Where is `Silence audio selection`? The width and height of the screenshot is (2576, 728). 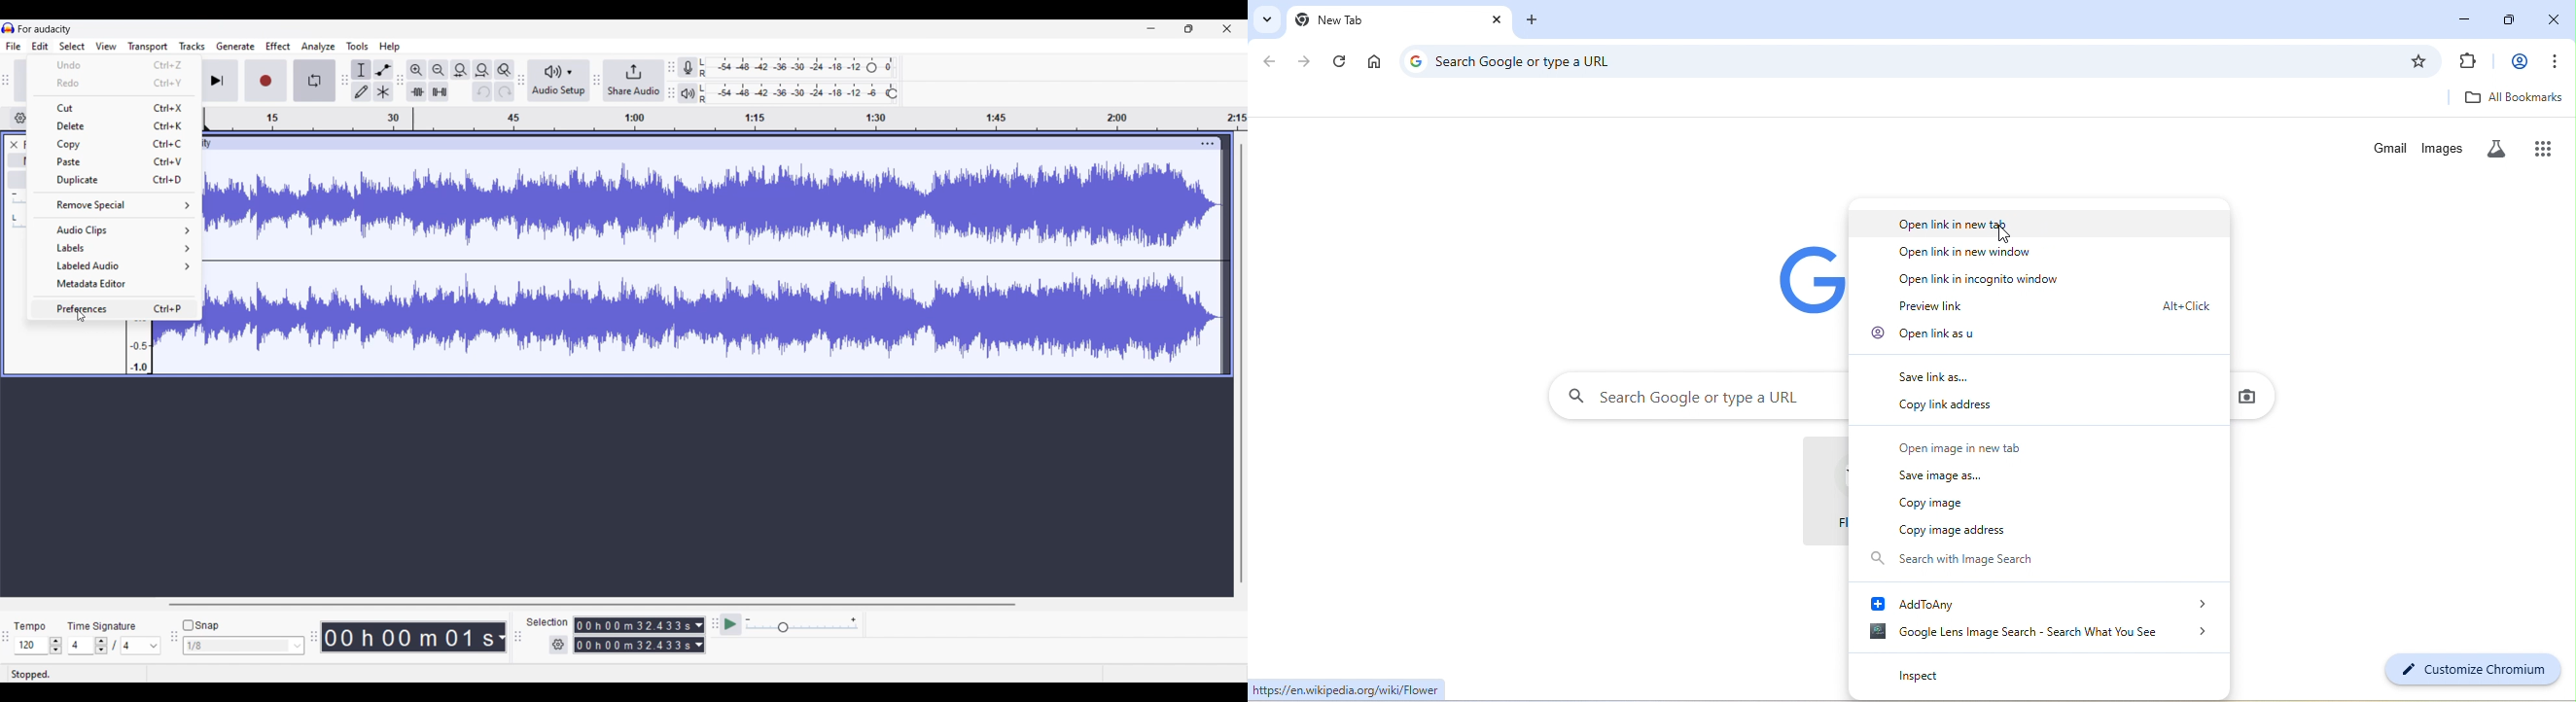 Silence audio selection is located at coordinates (439, 92).